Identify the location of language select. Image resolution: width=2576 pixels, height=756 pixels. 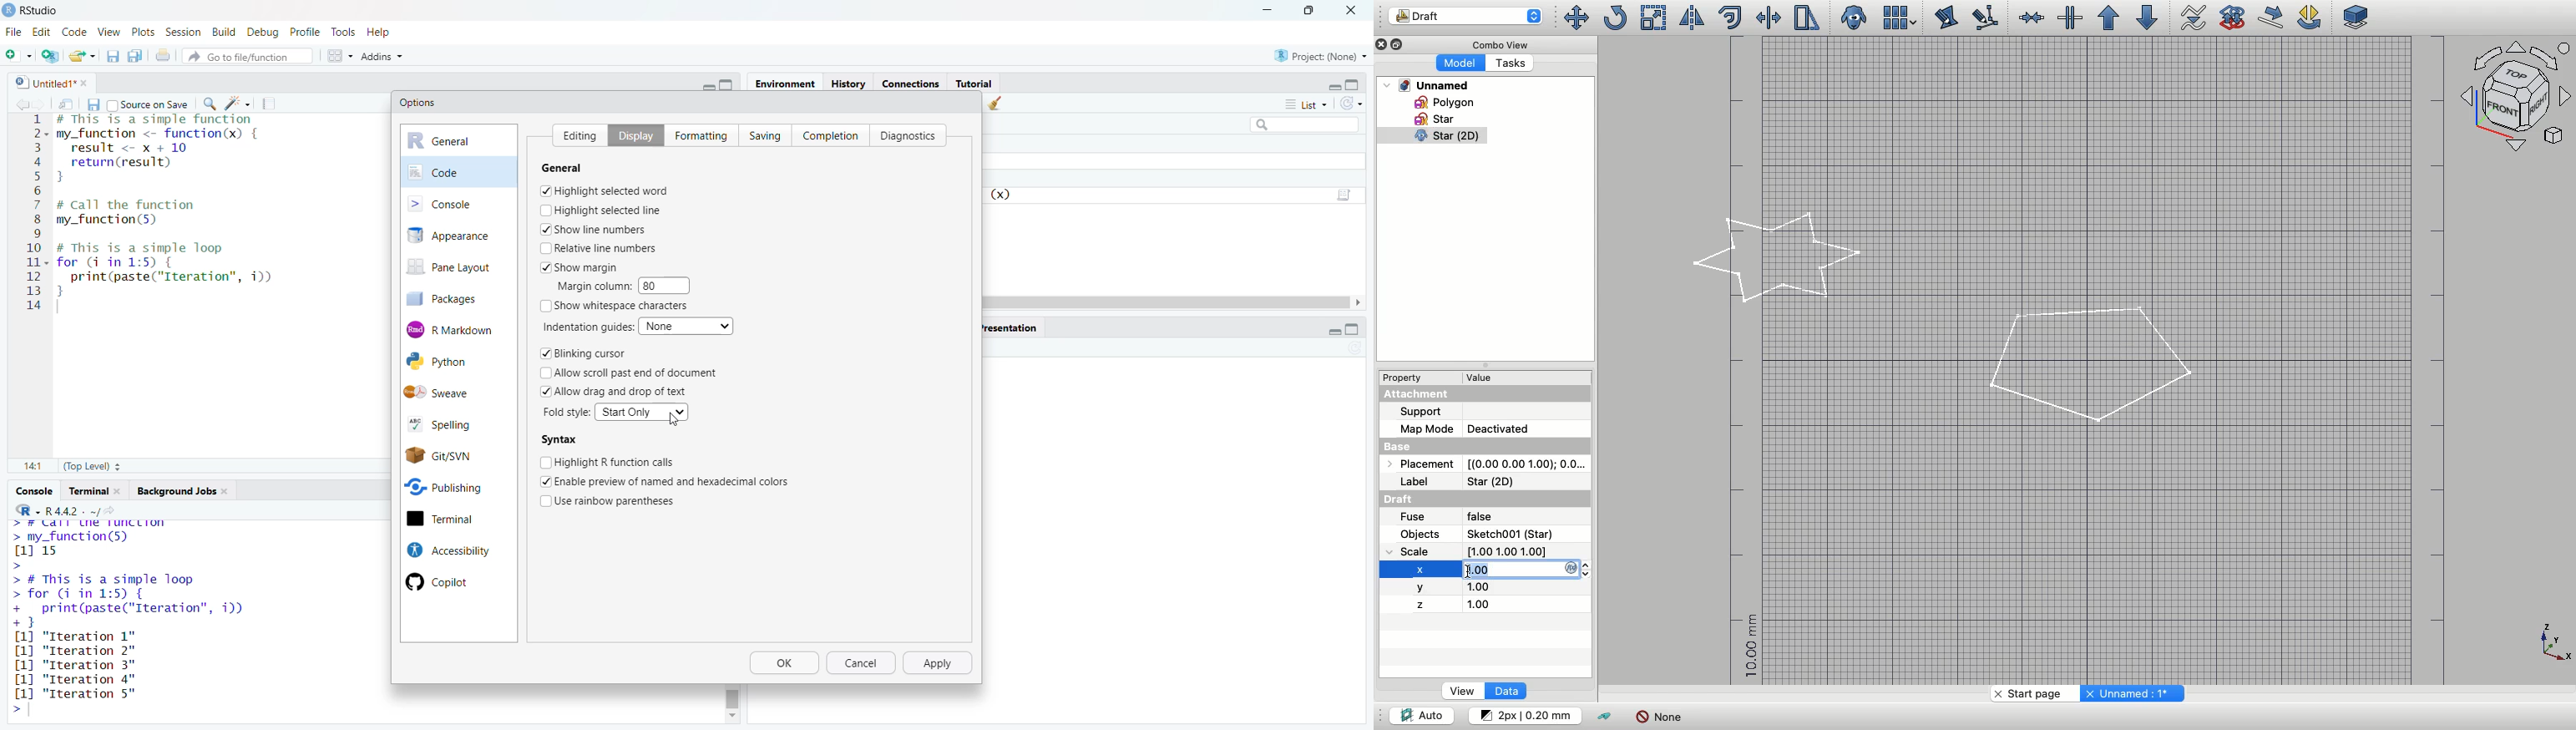
(21, 510).